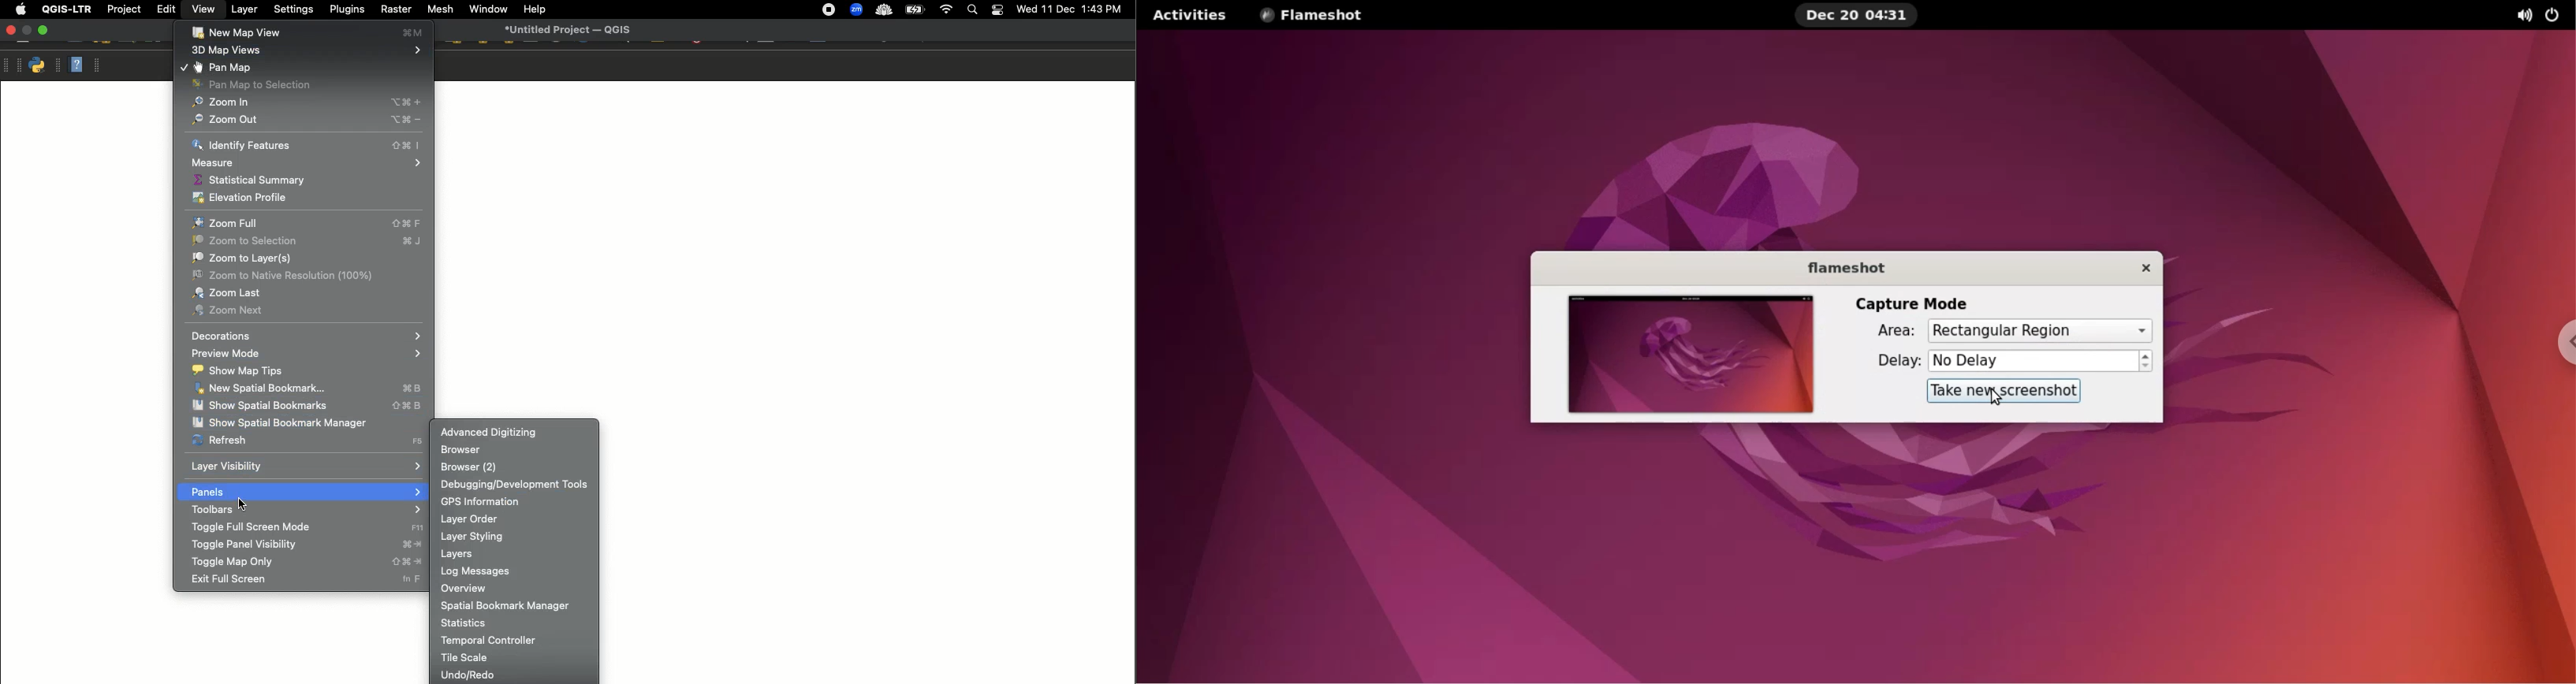  Describe the element at coordinates (309, 223) in the screenshot. I see `Zoom full` at that location.